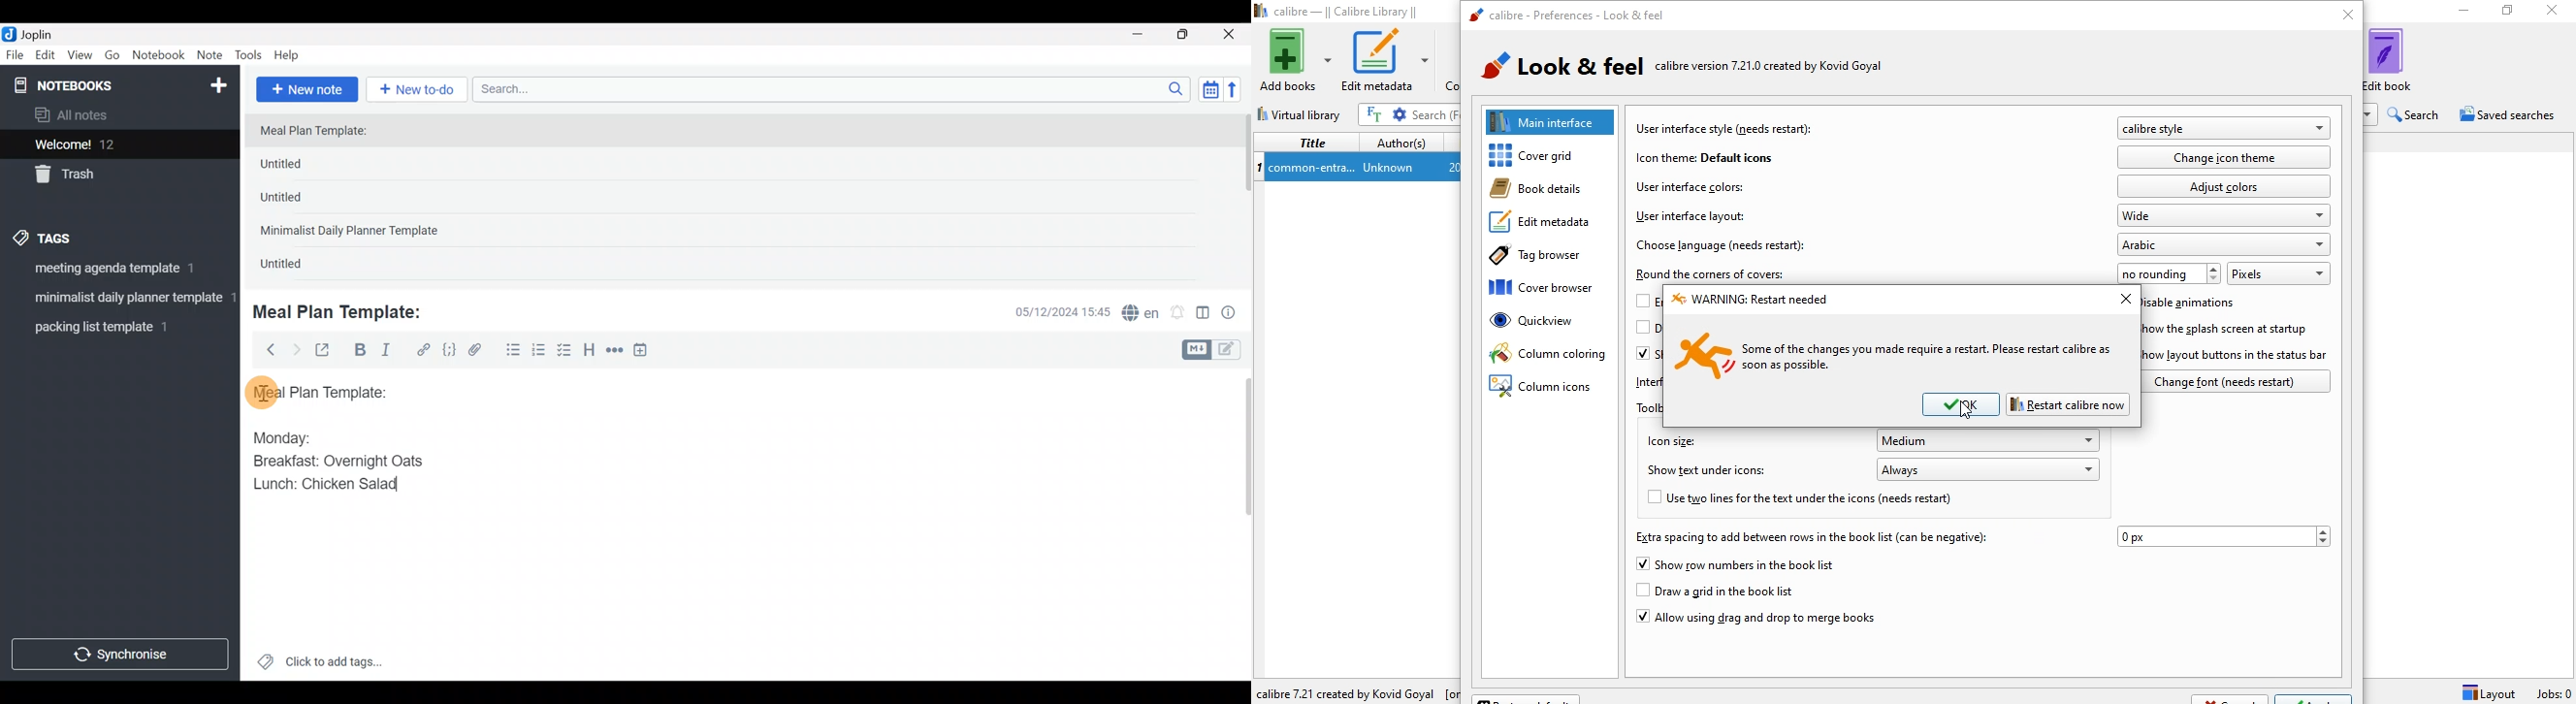  I want to click on Code, so click(448, 349).